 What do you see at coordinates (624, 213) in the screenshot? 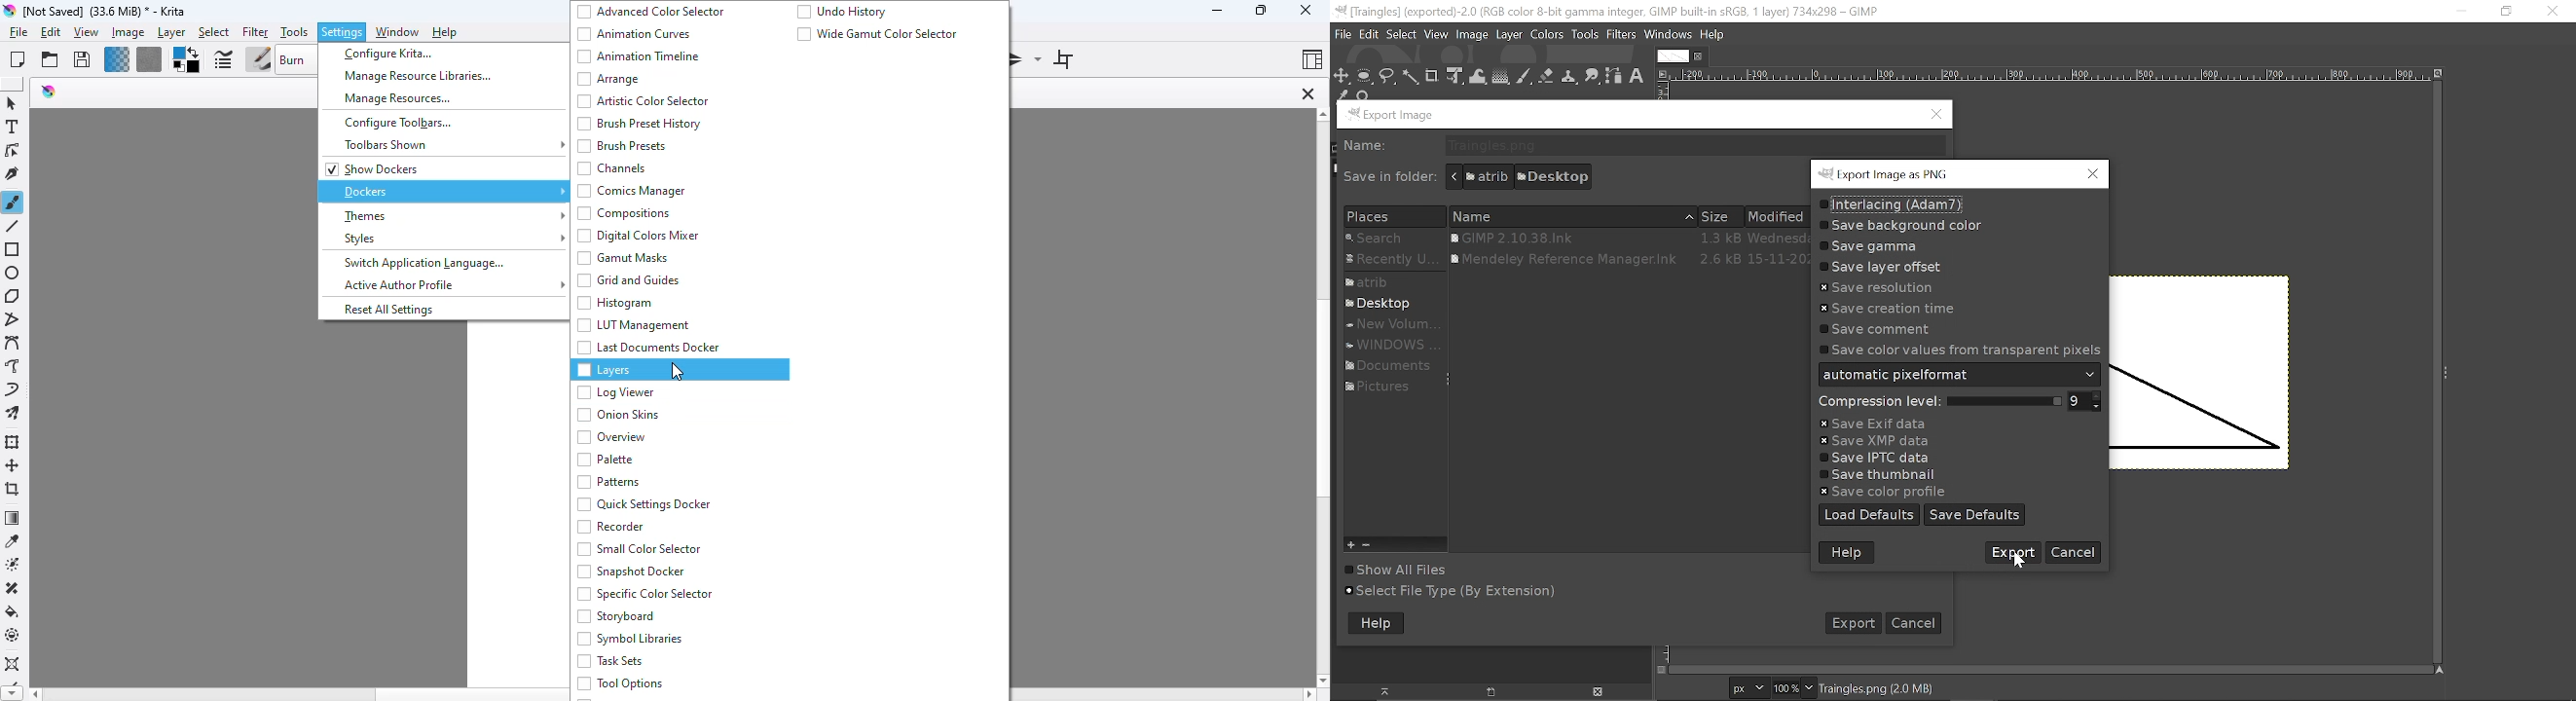
I see `compositions` at bounding box center [624, 213].